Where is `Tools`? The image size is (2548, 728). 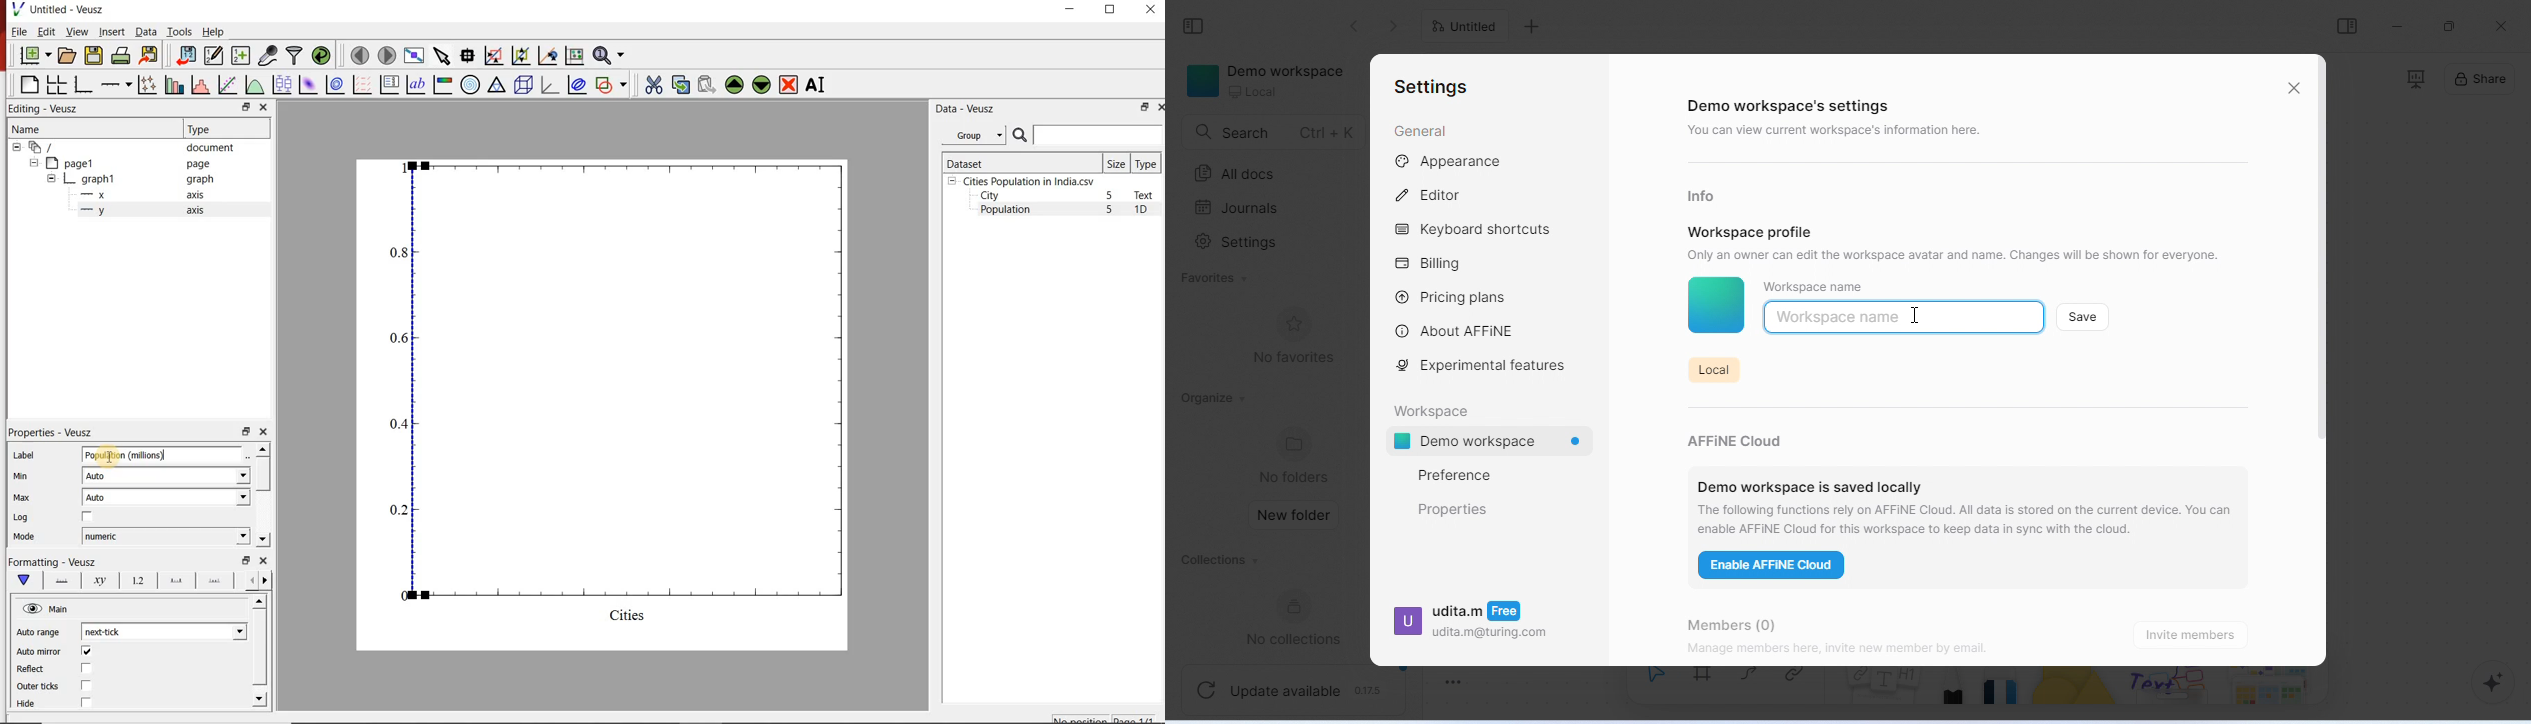
Tools is located at coordinates (178, 31).